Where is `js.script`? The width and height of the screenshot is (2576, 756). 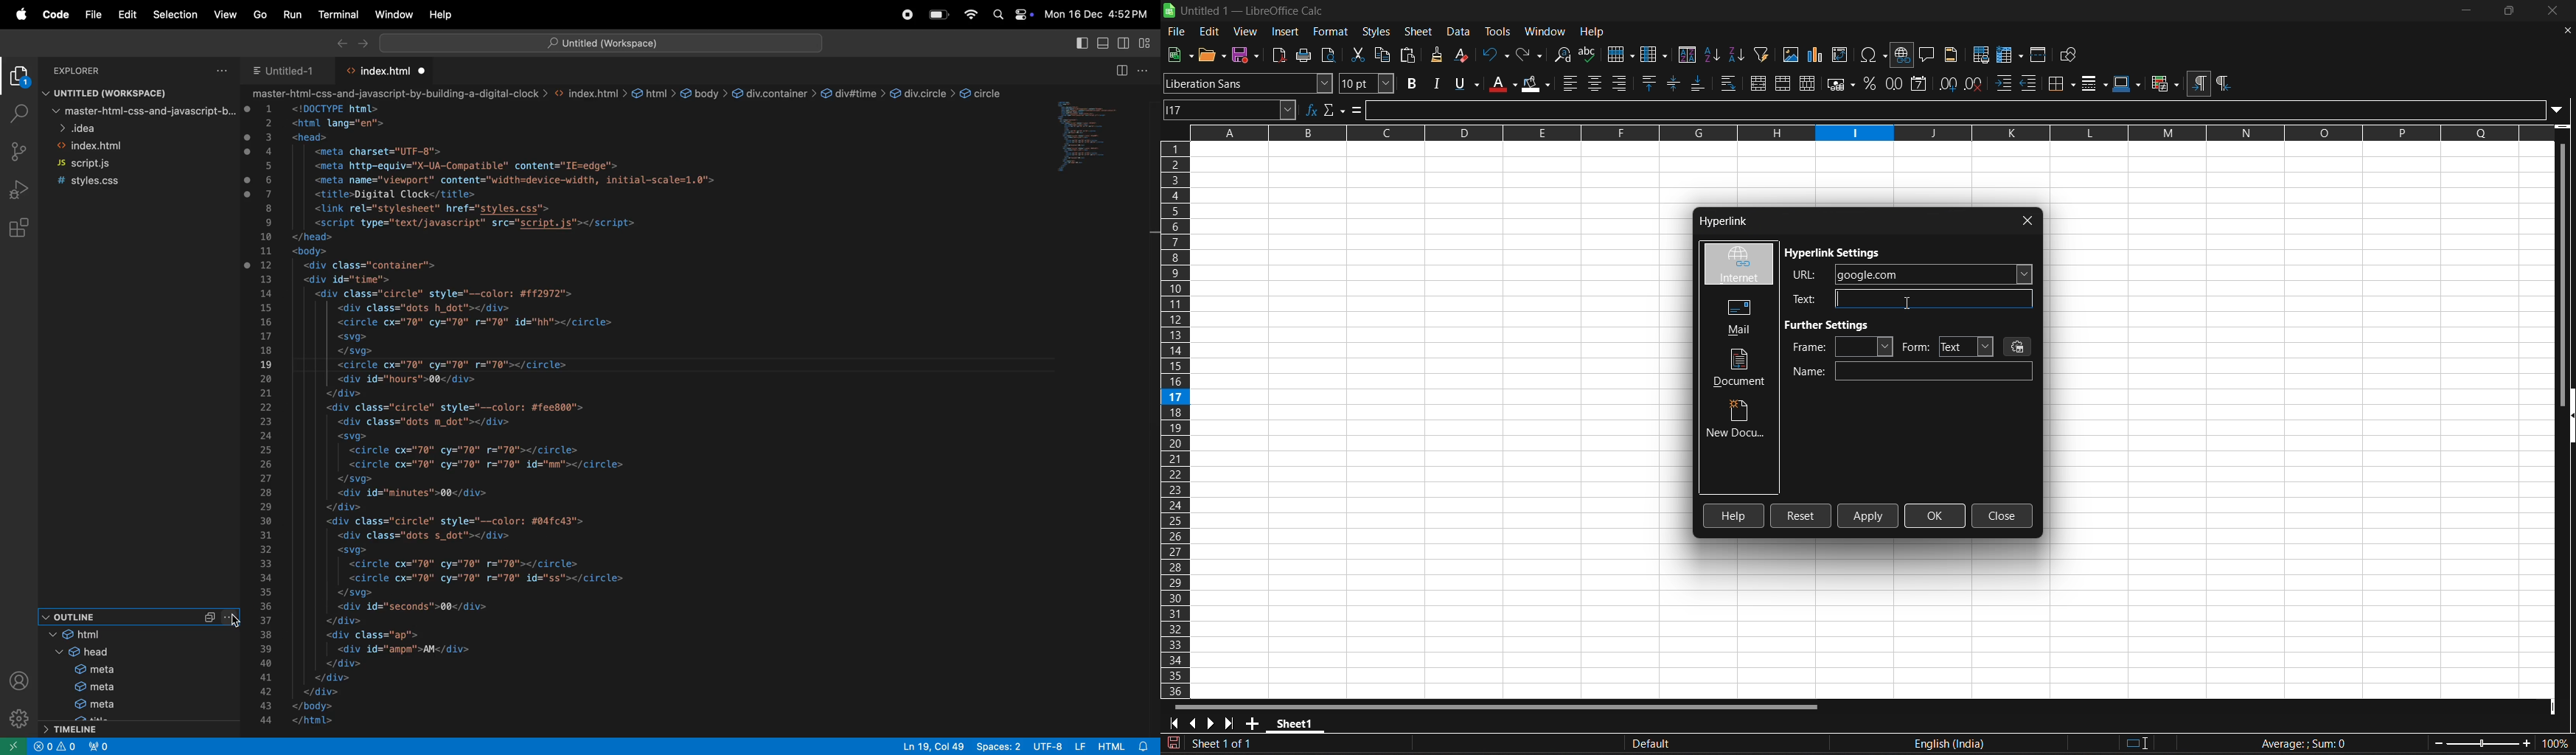
js.script is located at coordinates (106, 163).